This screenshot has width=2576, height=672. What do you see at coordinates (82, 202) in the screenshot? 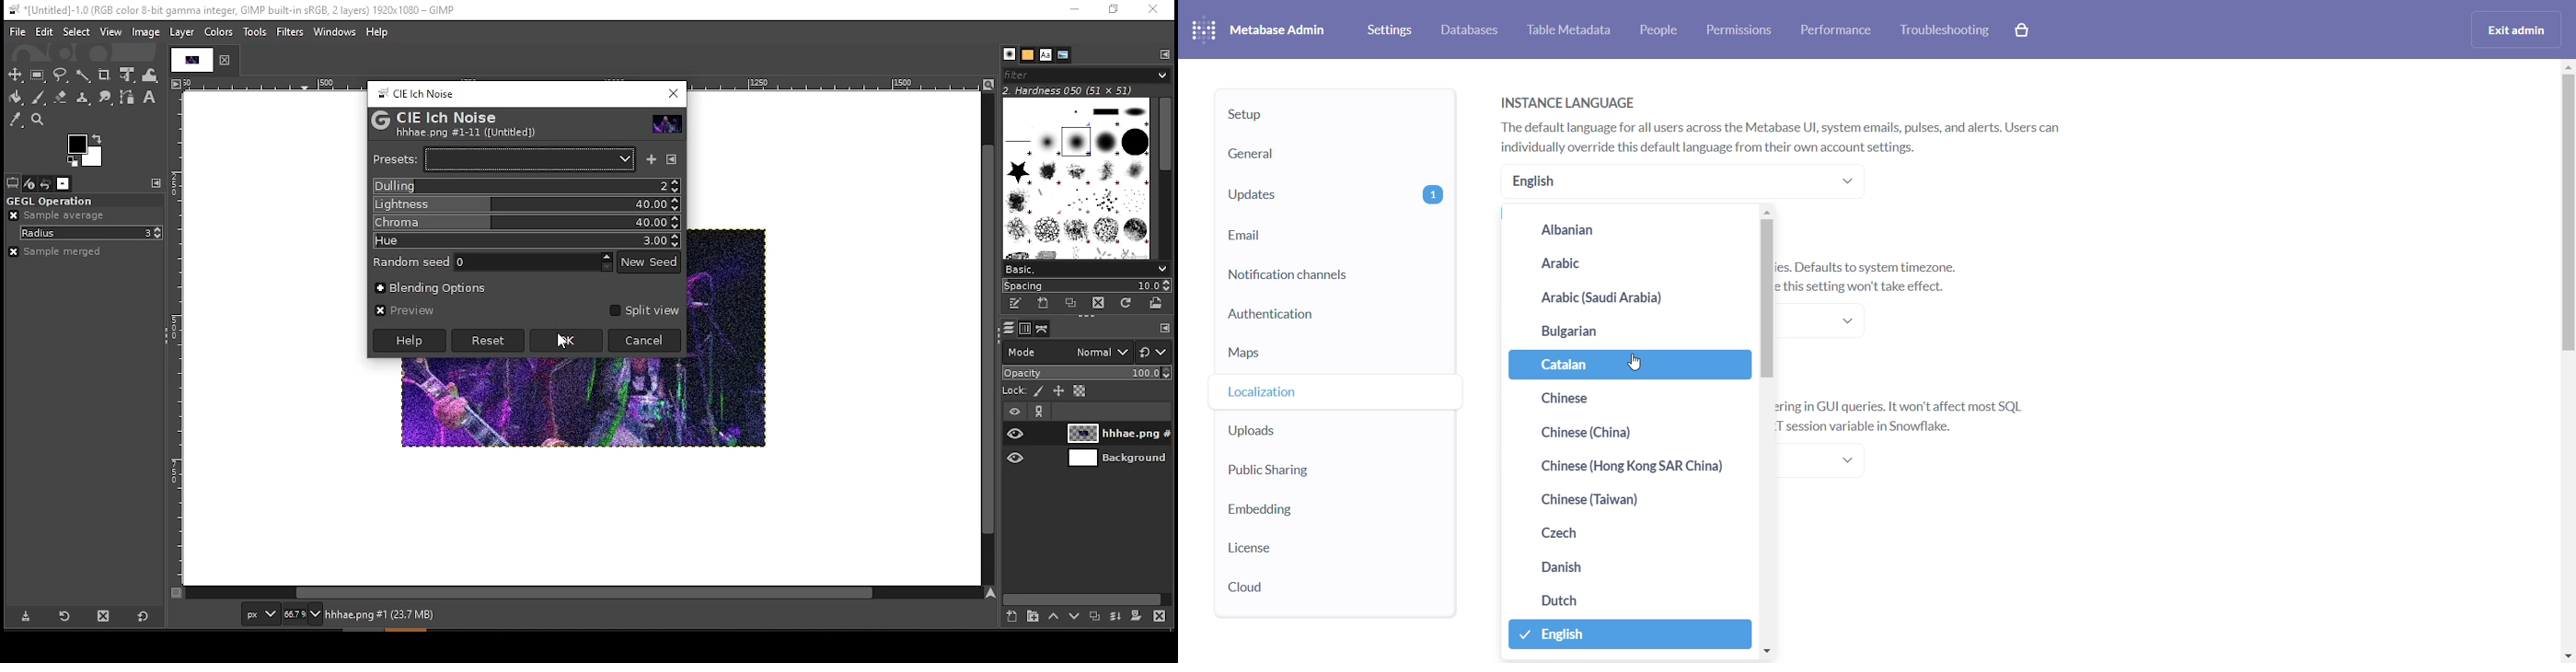
I see `GEGL operation` at bounding box center [82, 202].